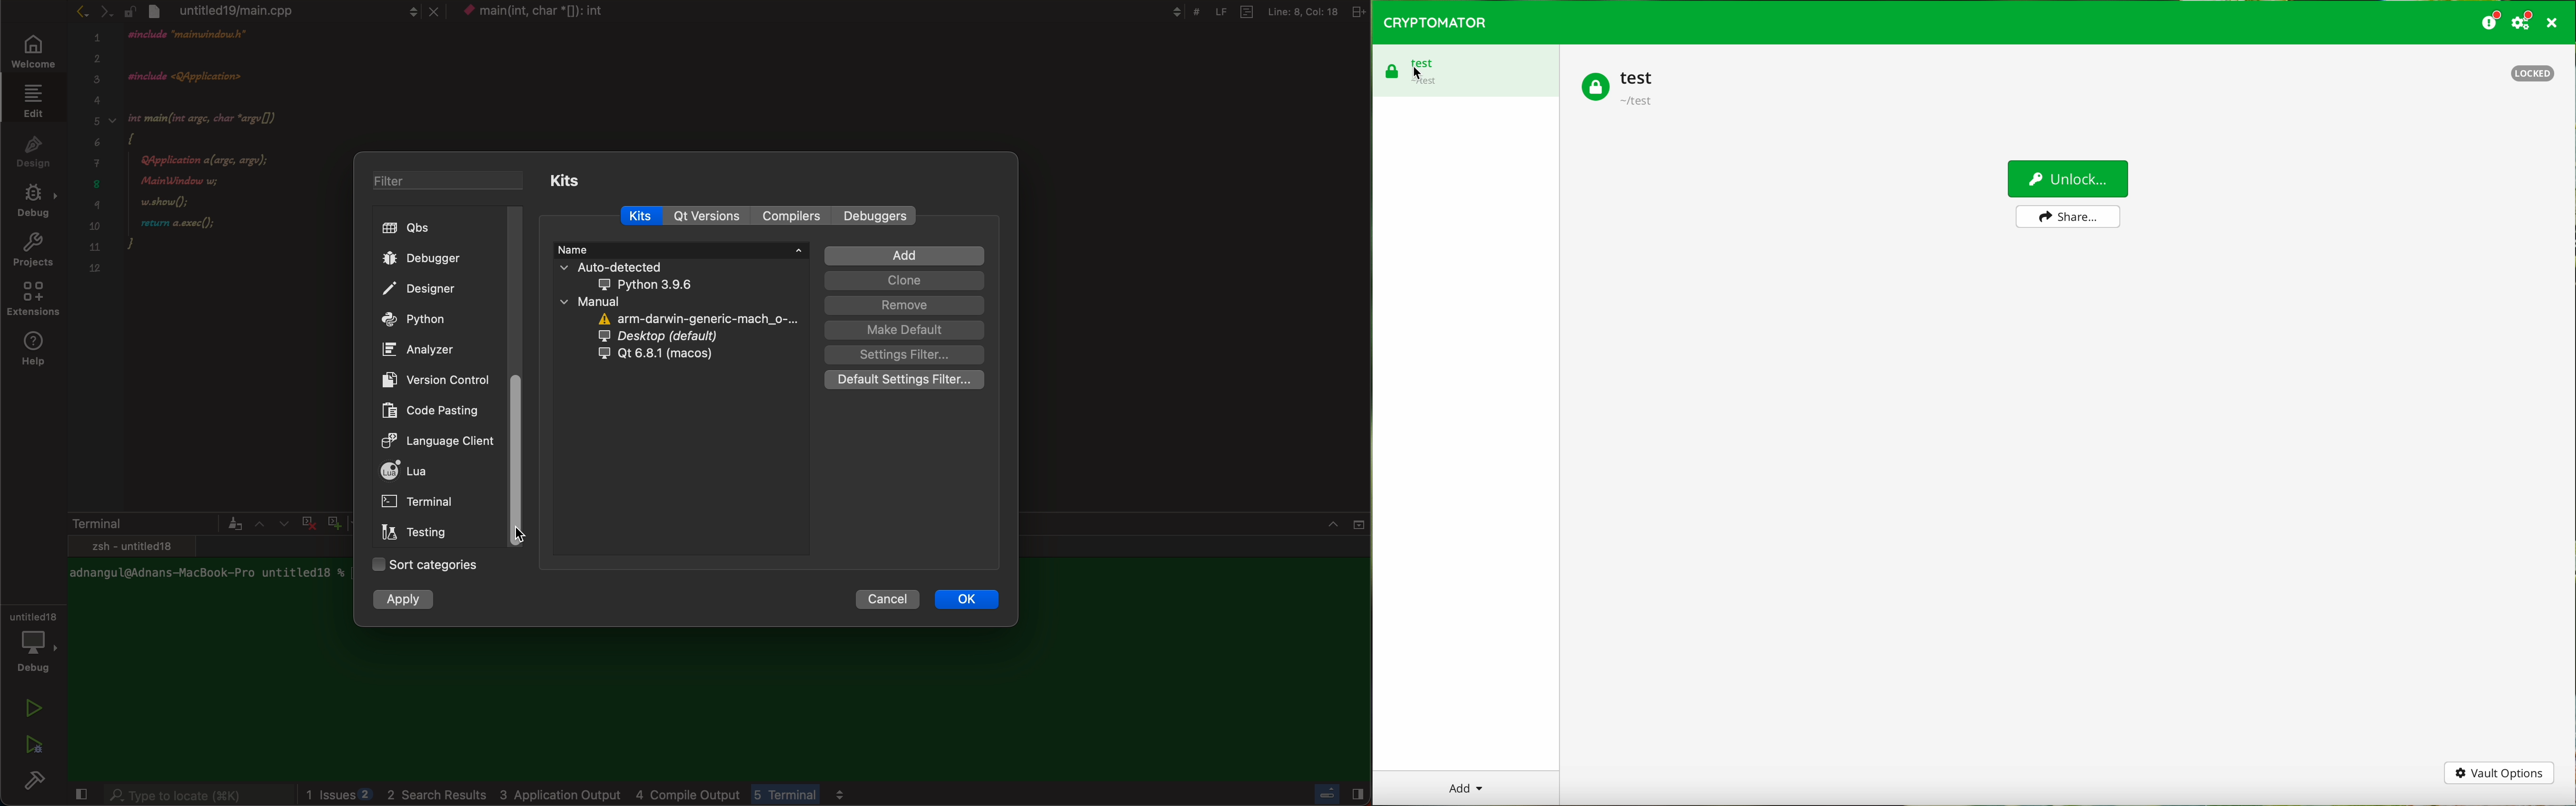 This screenshot has width=2576, height=812. What do you see at coordinates (1346, 521) in the screenshot?
I see `close` at bounding box center [1346, 521].